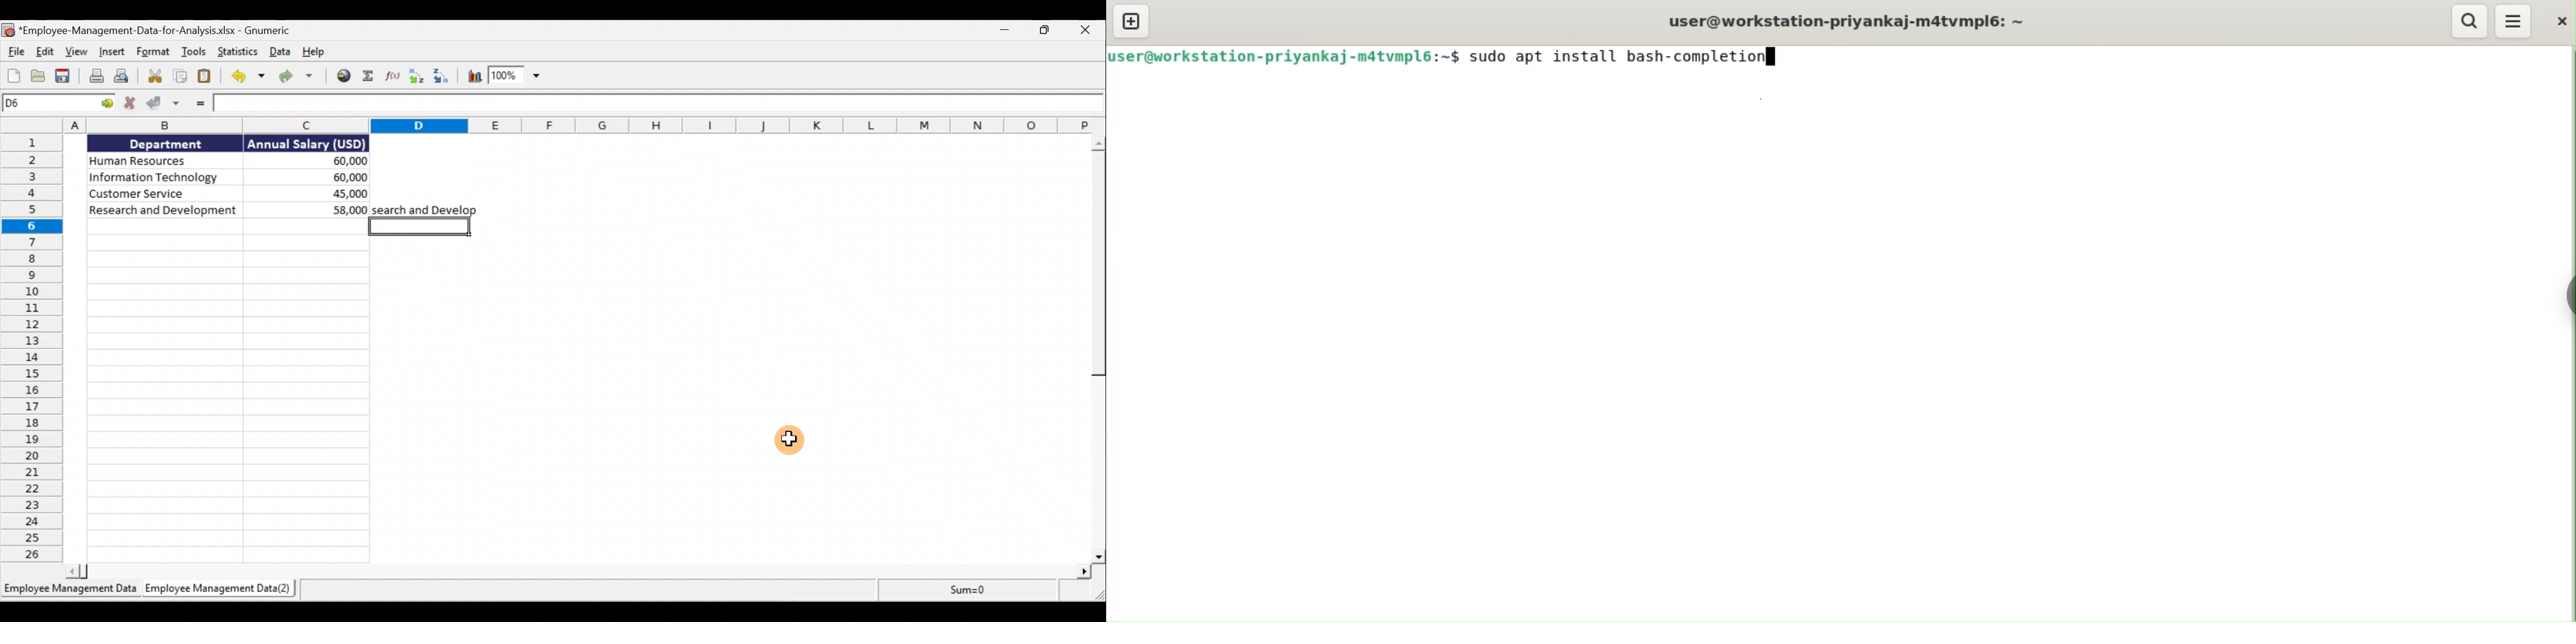  Describe the element at coordinates (164, 104) in the screenshot. I see `Accept change` at that location.